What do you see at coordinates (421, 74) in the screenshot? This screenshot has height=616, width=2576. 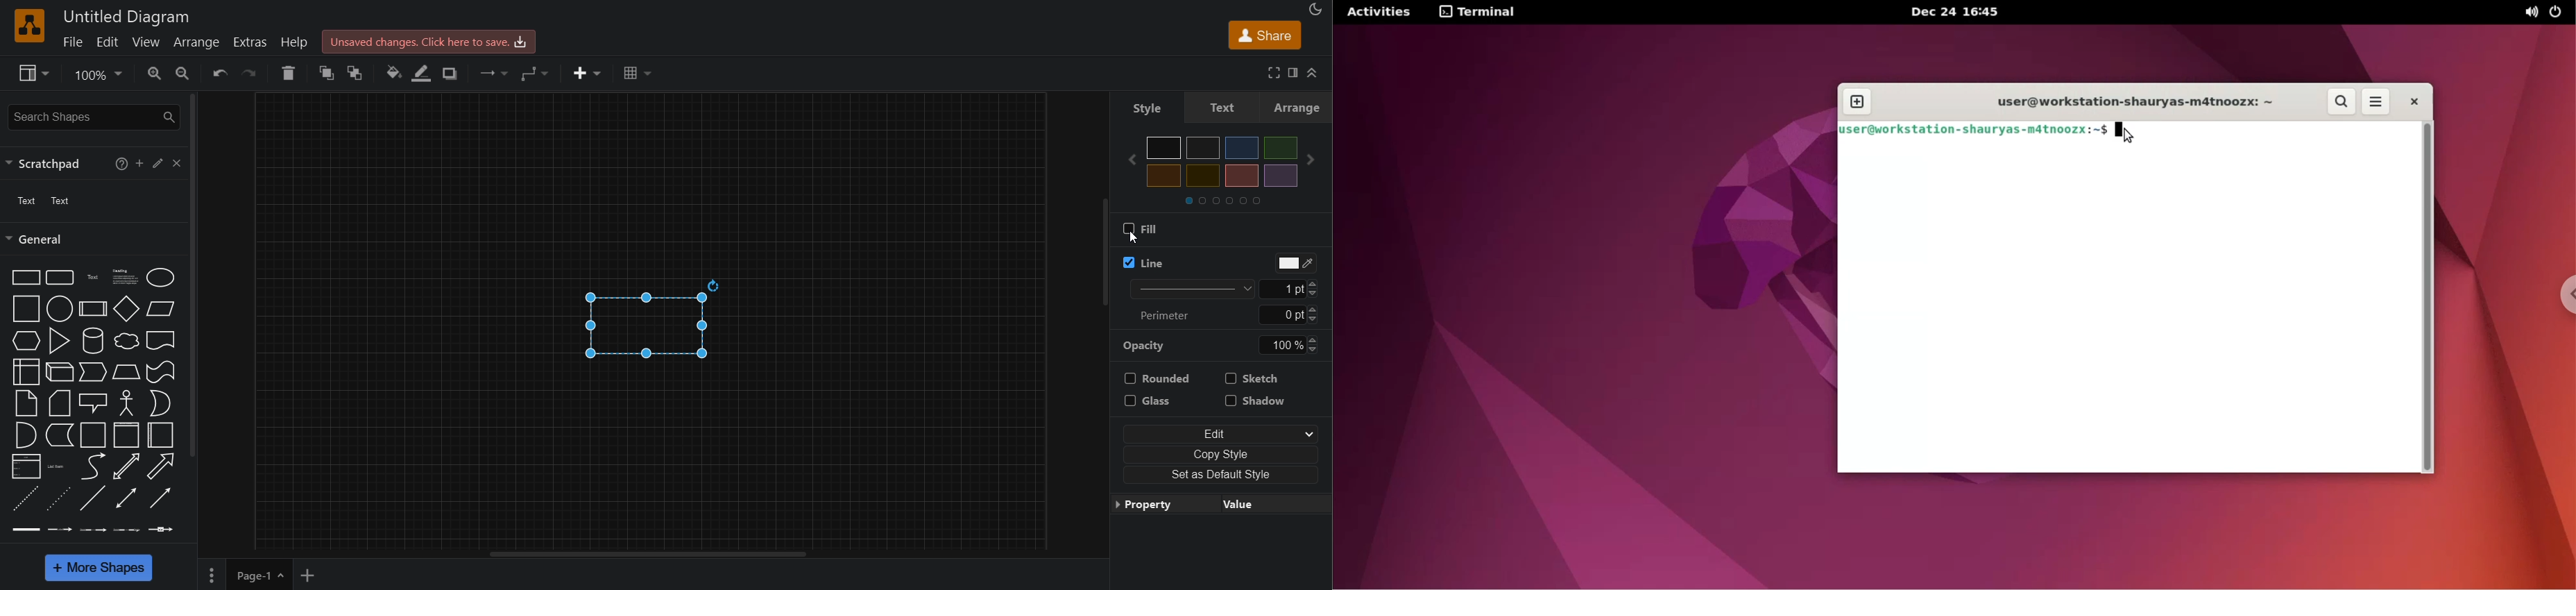 I see `line color` at bounding box center [421, 74].